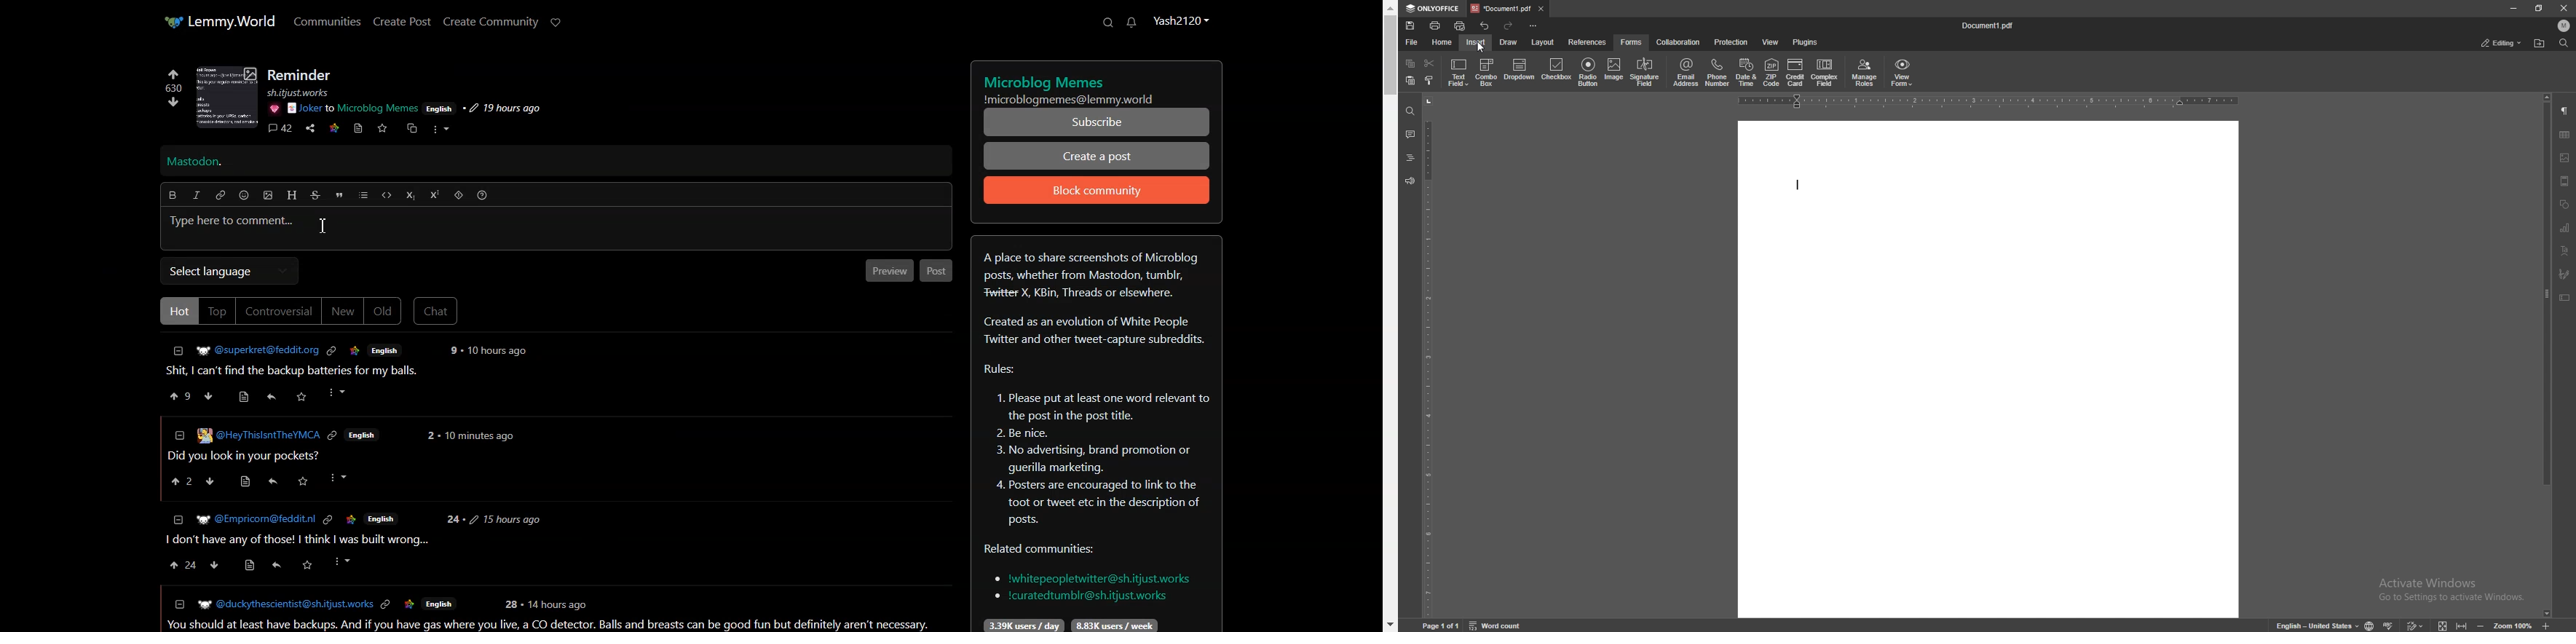 The image size is (2576, 644). I want to click on spell check, so click(2389, 625).